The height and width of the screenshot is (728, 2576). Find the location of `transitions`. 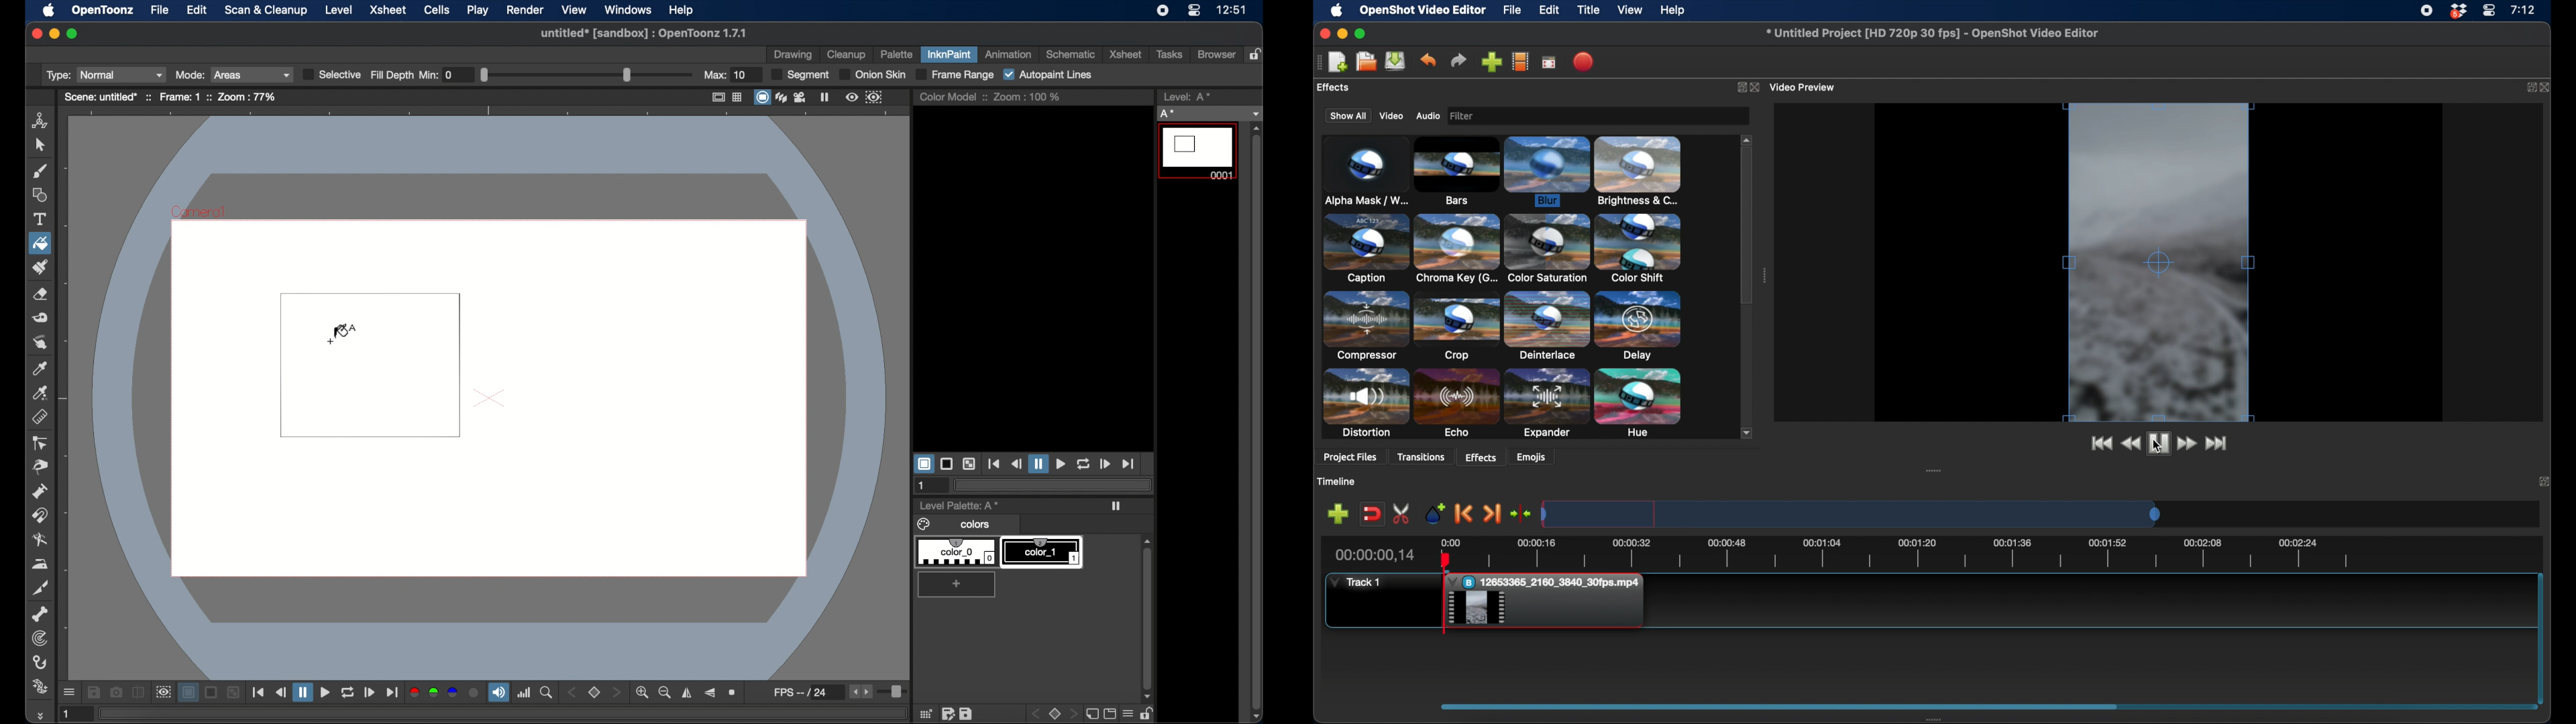

transitions is located at coordinates (1421, 457).